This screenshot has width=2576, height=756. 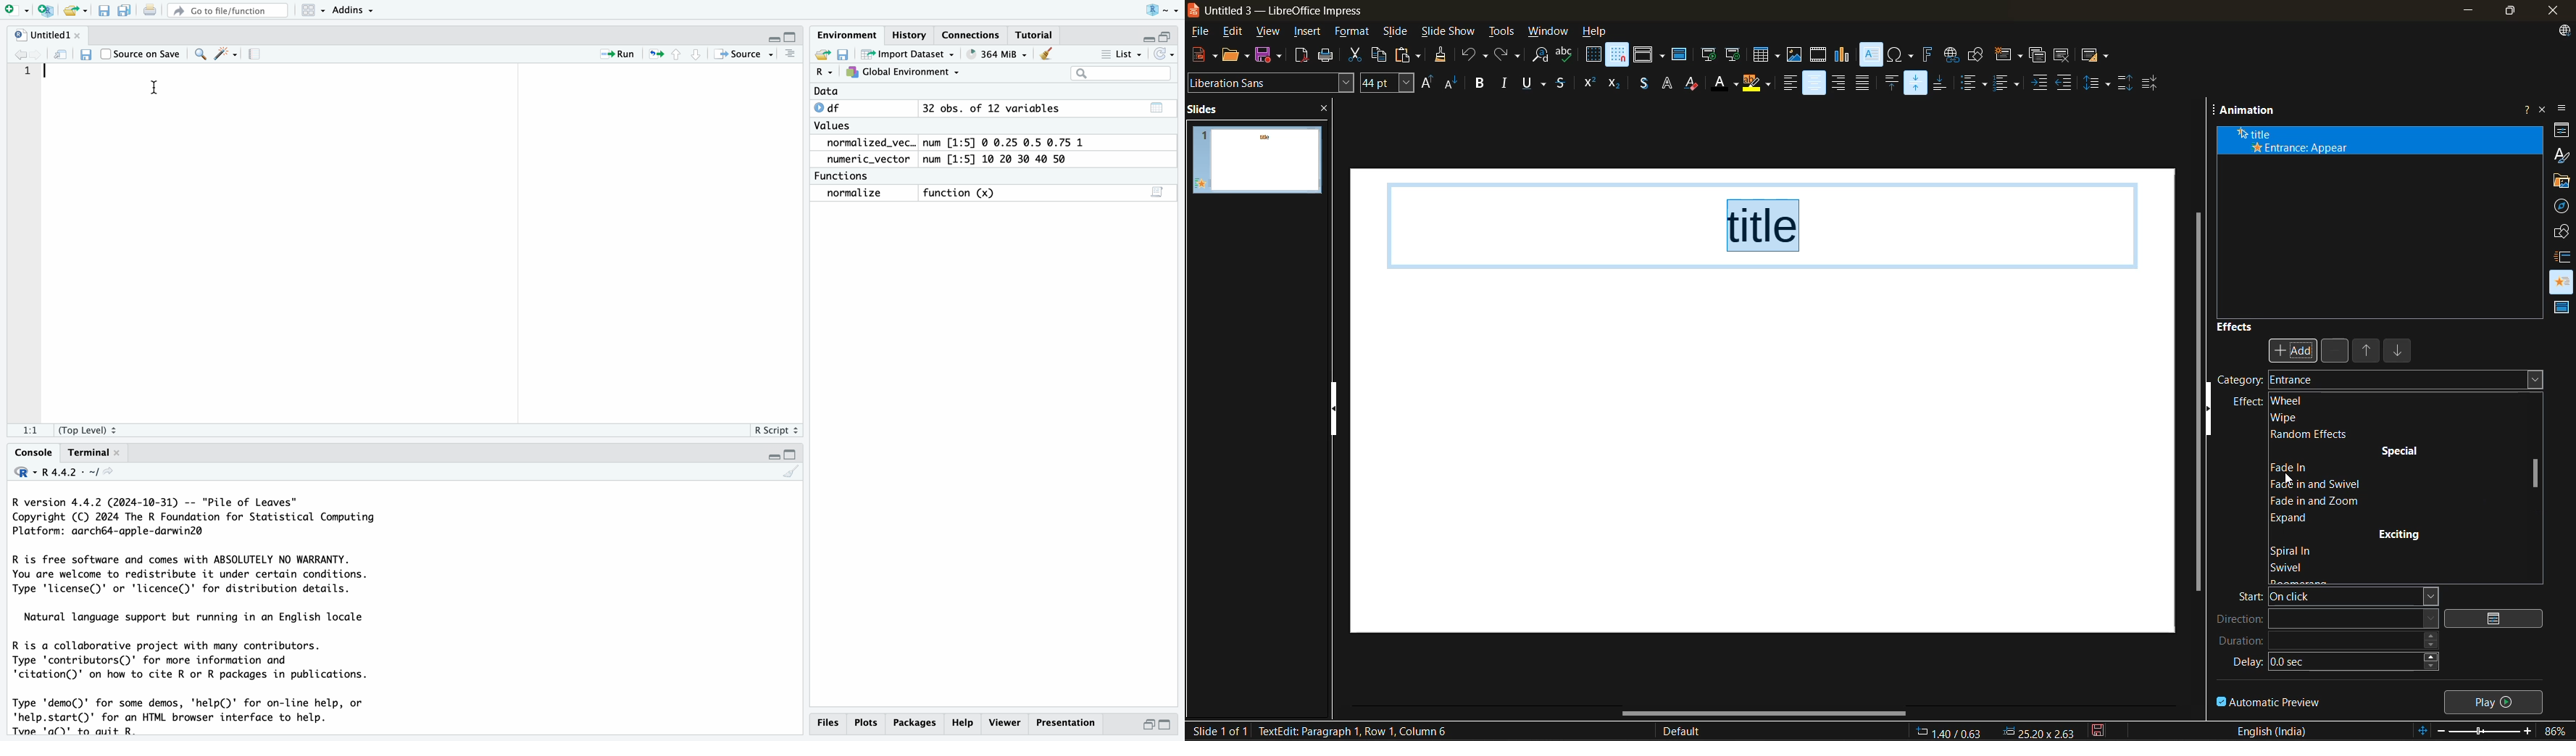 What do you see at coordinates (2298, 552) in the screenshot?
I see `spiral in` at bounding box center [2298, 552].